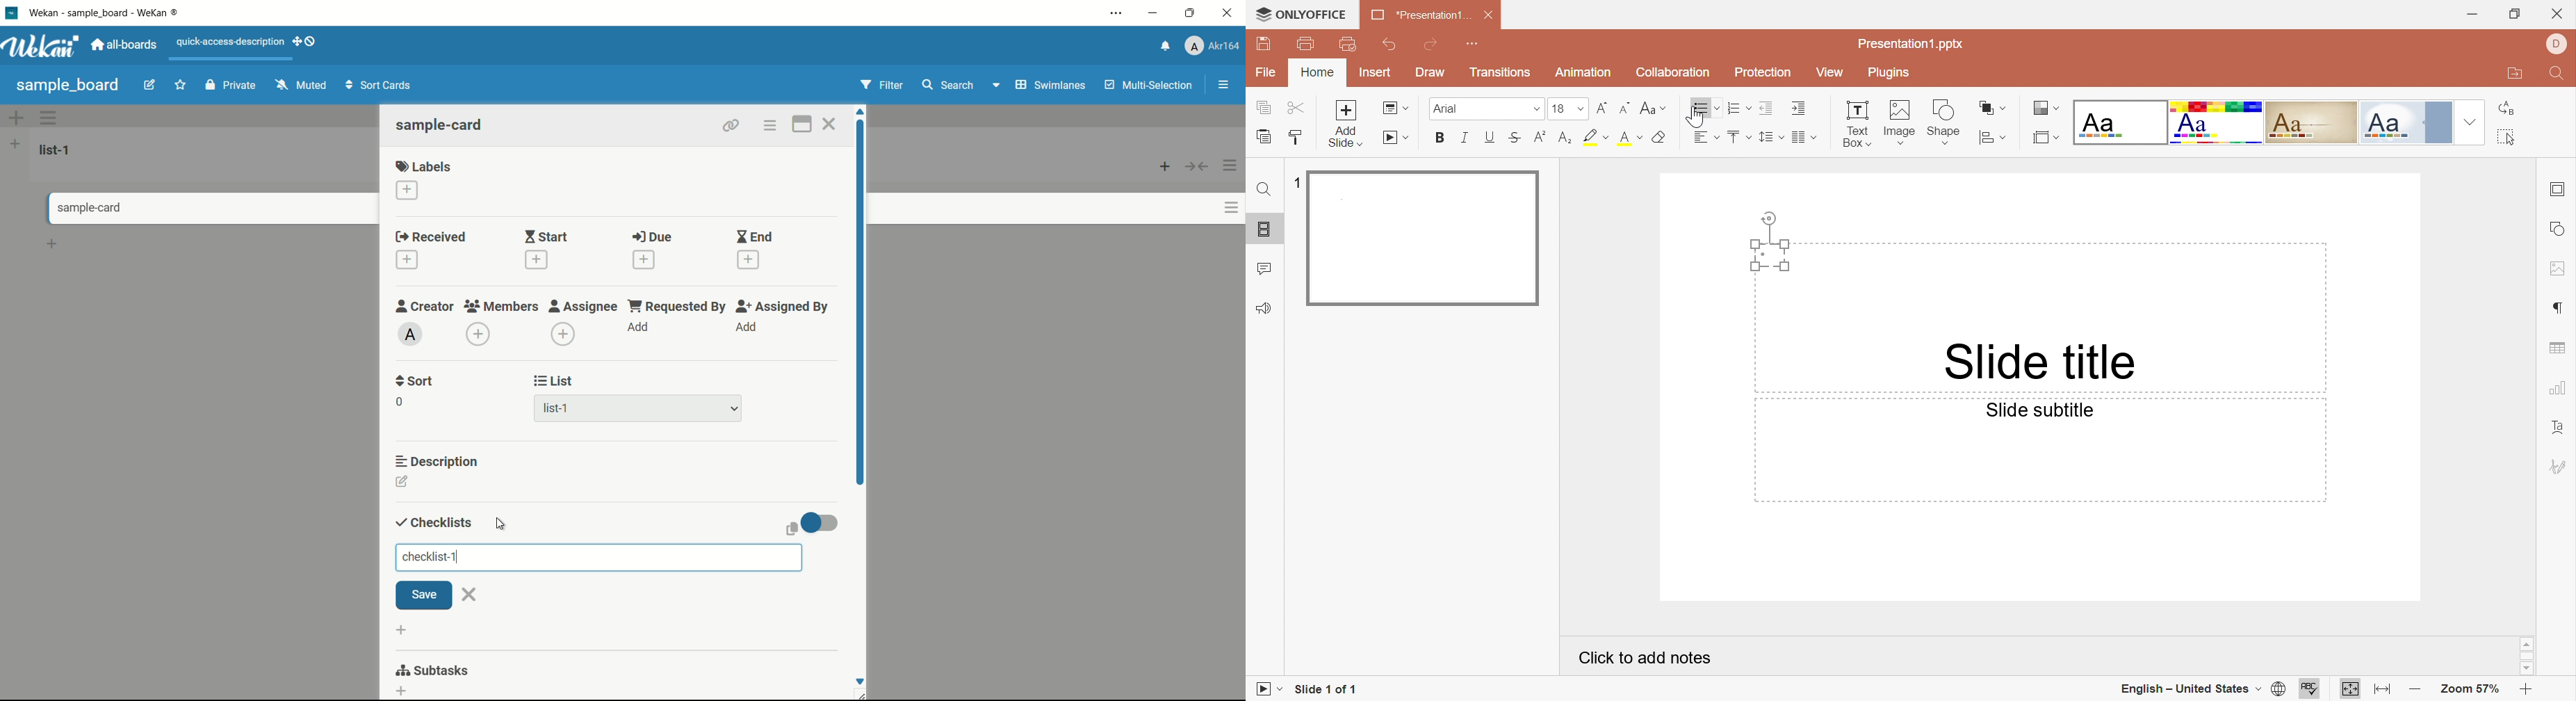  I want to click on Home, so click(1316, 74).